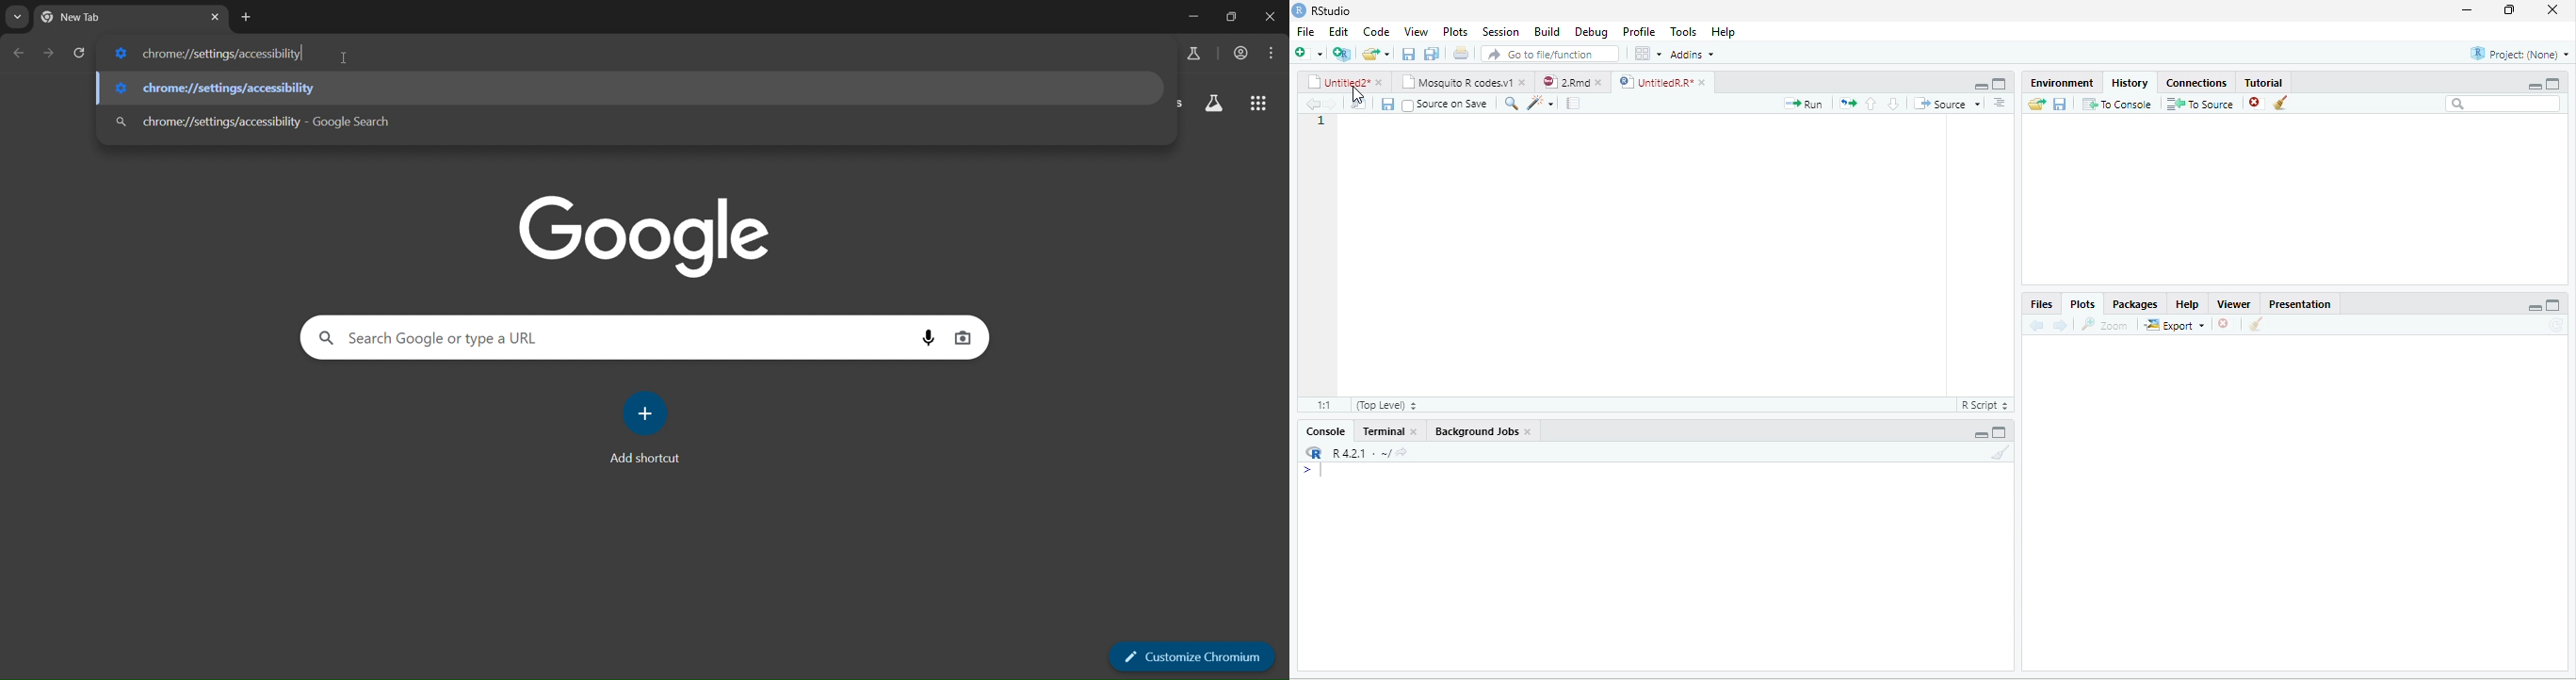 The image size is (2576, 700). What do you see at coordinates (1696, 54) in the screenshot?
I see `addins` at bounding box center [1696, 54].